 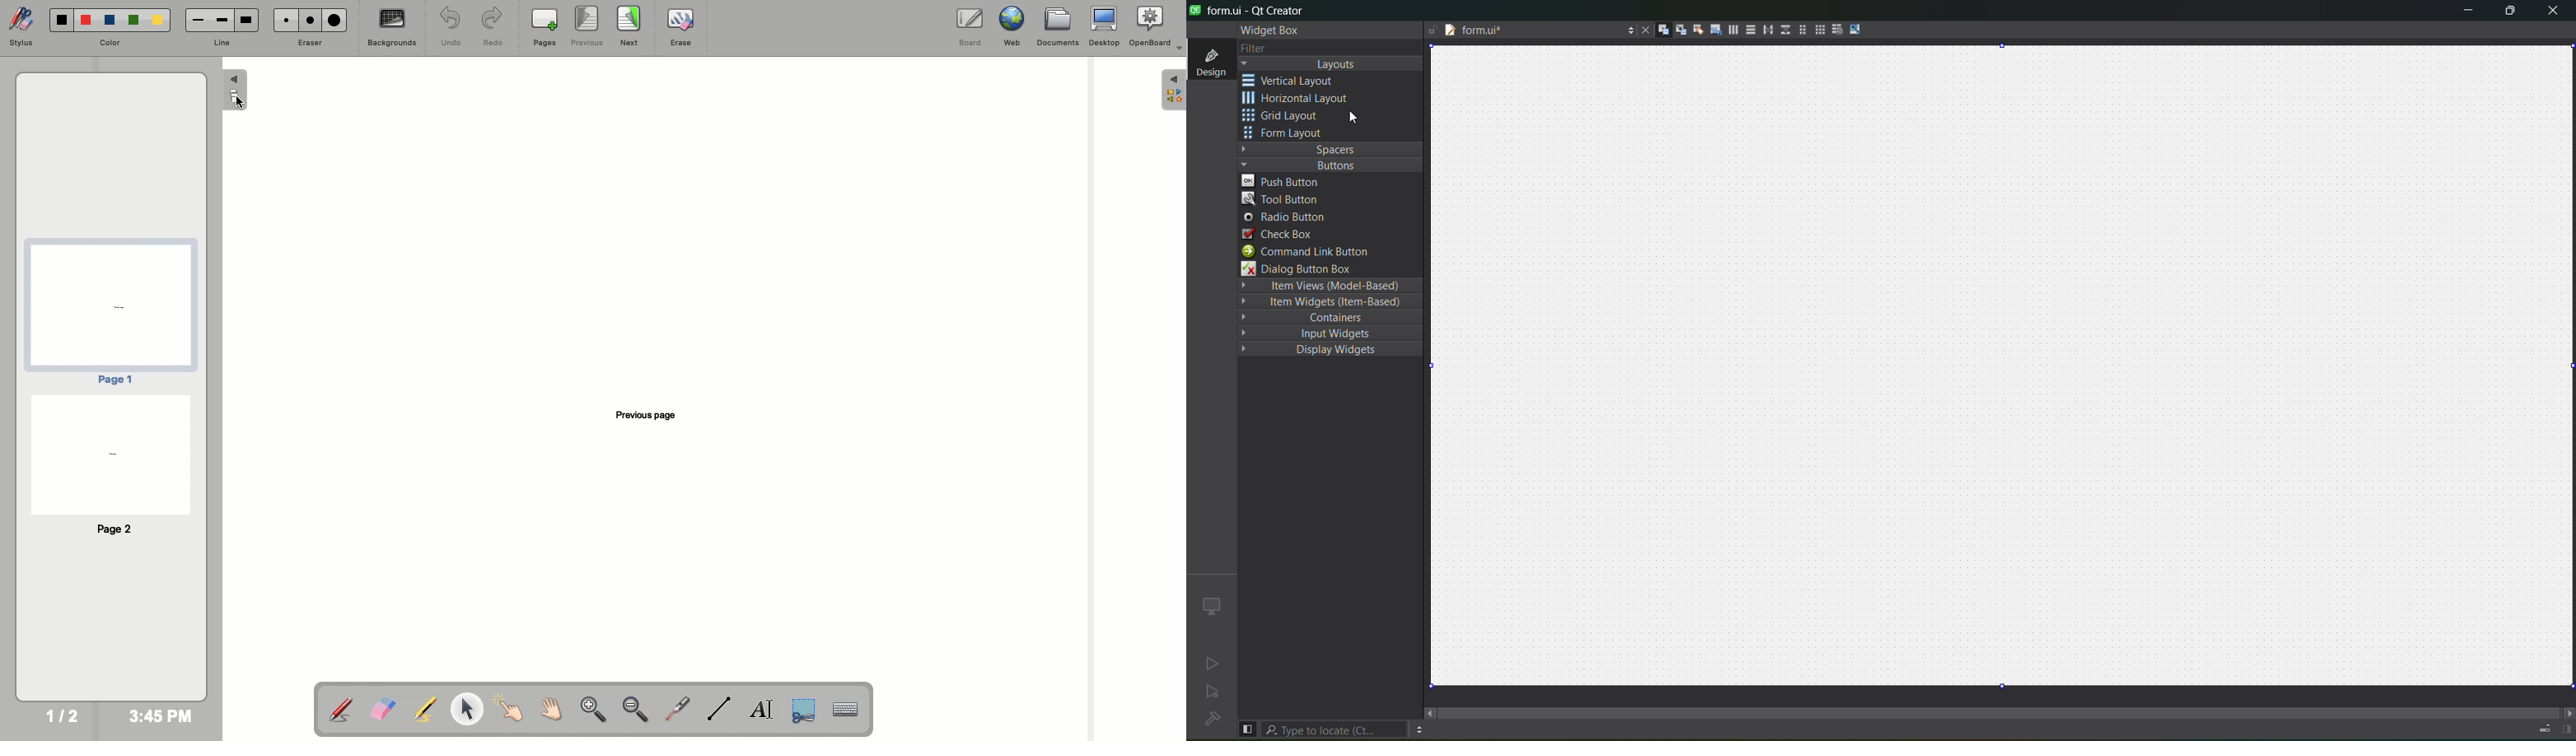 What do you see at coordinates (382, 709) in the screenshot?
I see `Erase annotation` at bounding box center [382, 709].